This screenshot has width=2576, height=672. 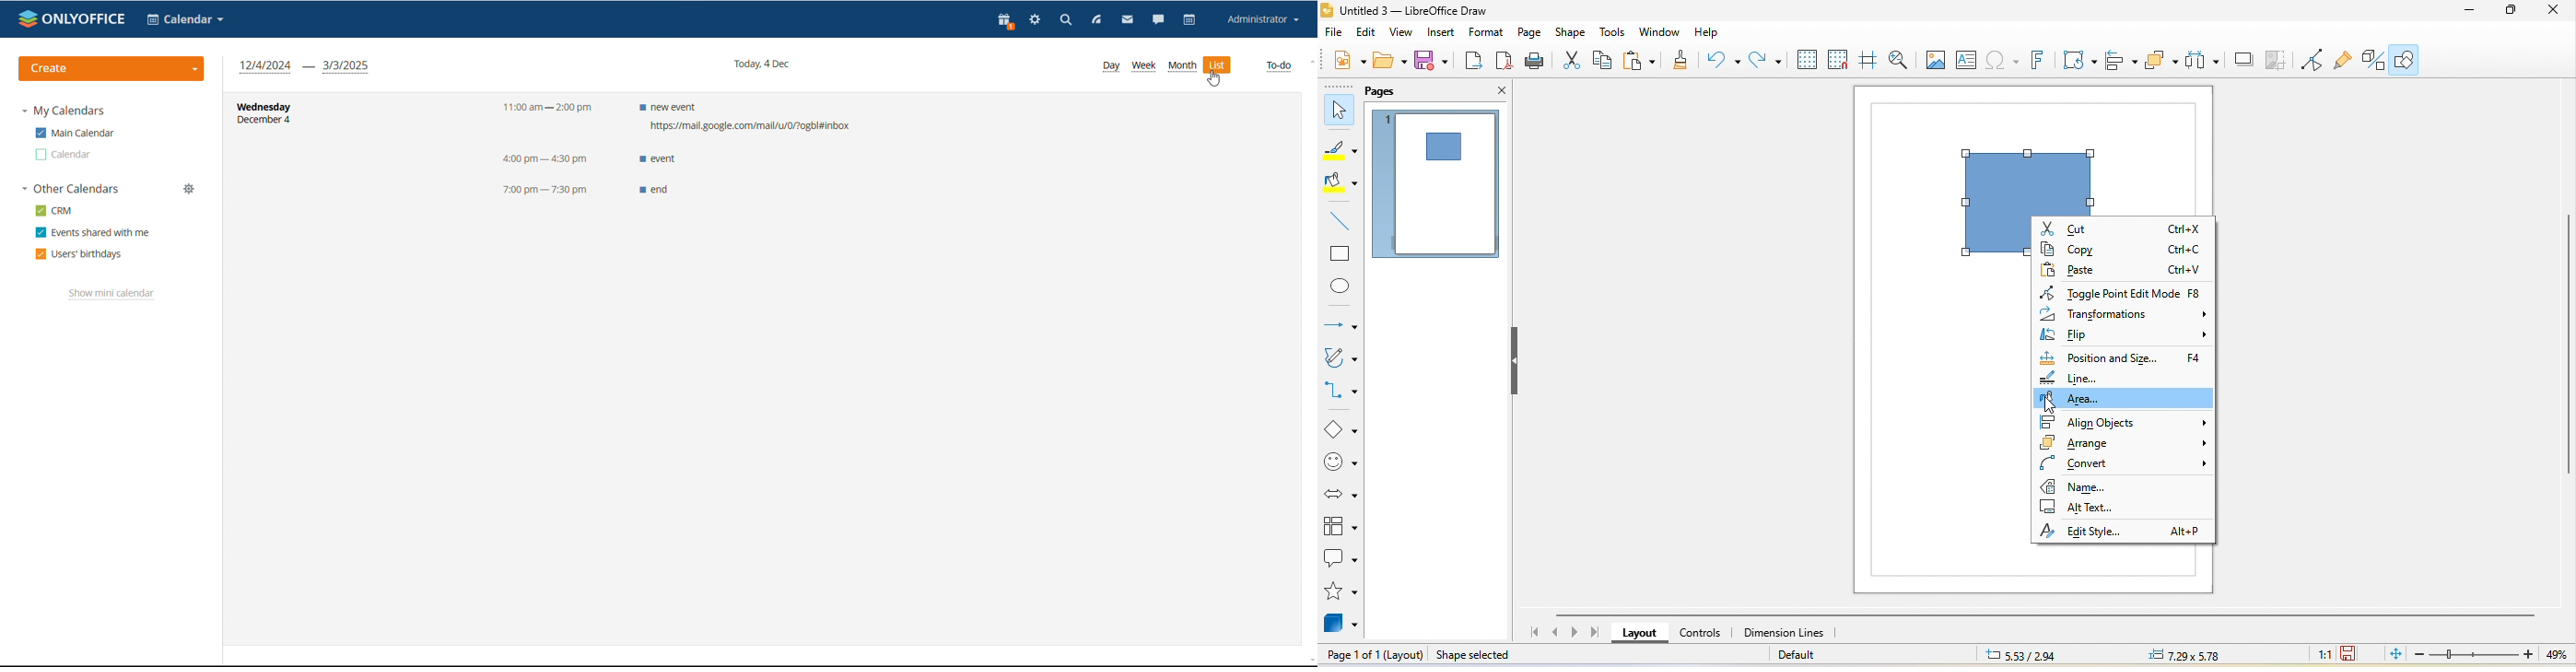 I want to click on zoom, so click(x=2492, y=656).